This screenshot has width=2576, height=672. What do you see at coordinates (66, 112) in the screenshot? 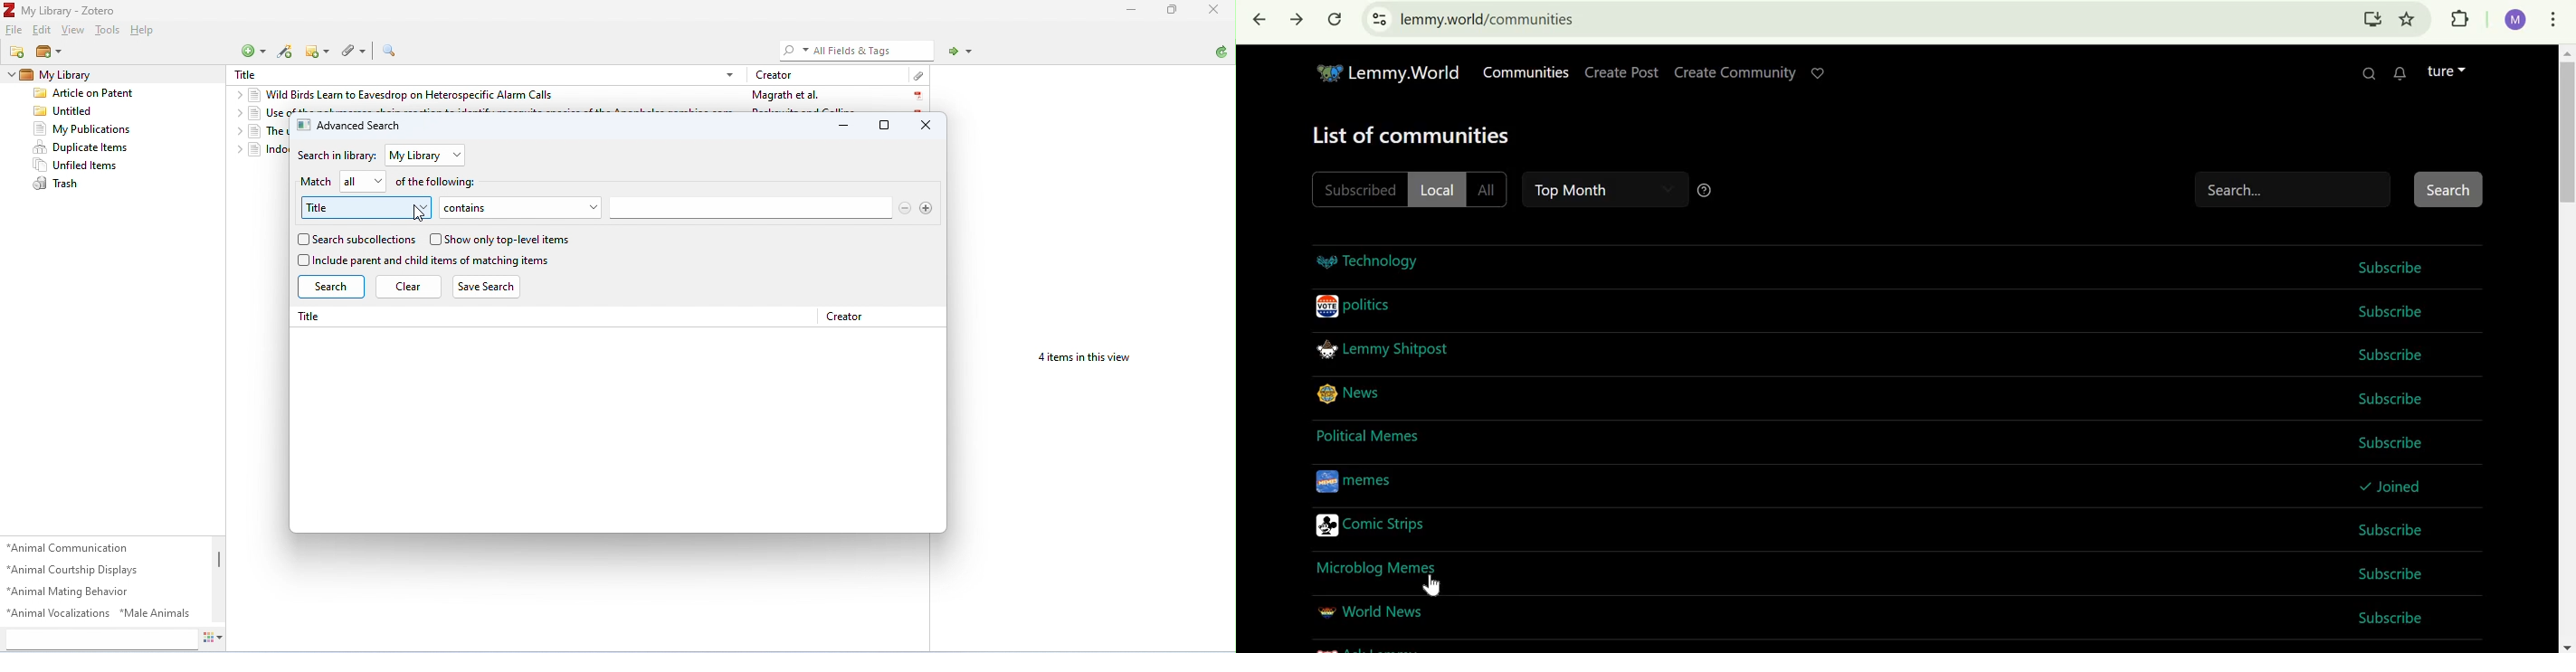
I see `untitled` at bounding box center [66, 112].